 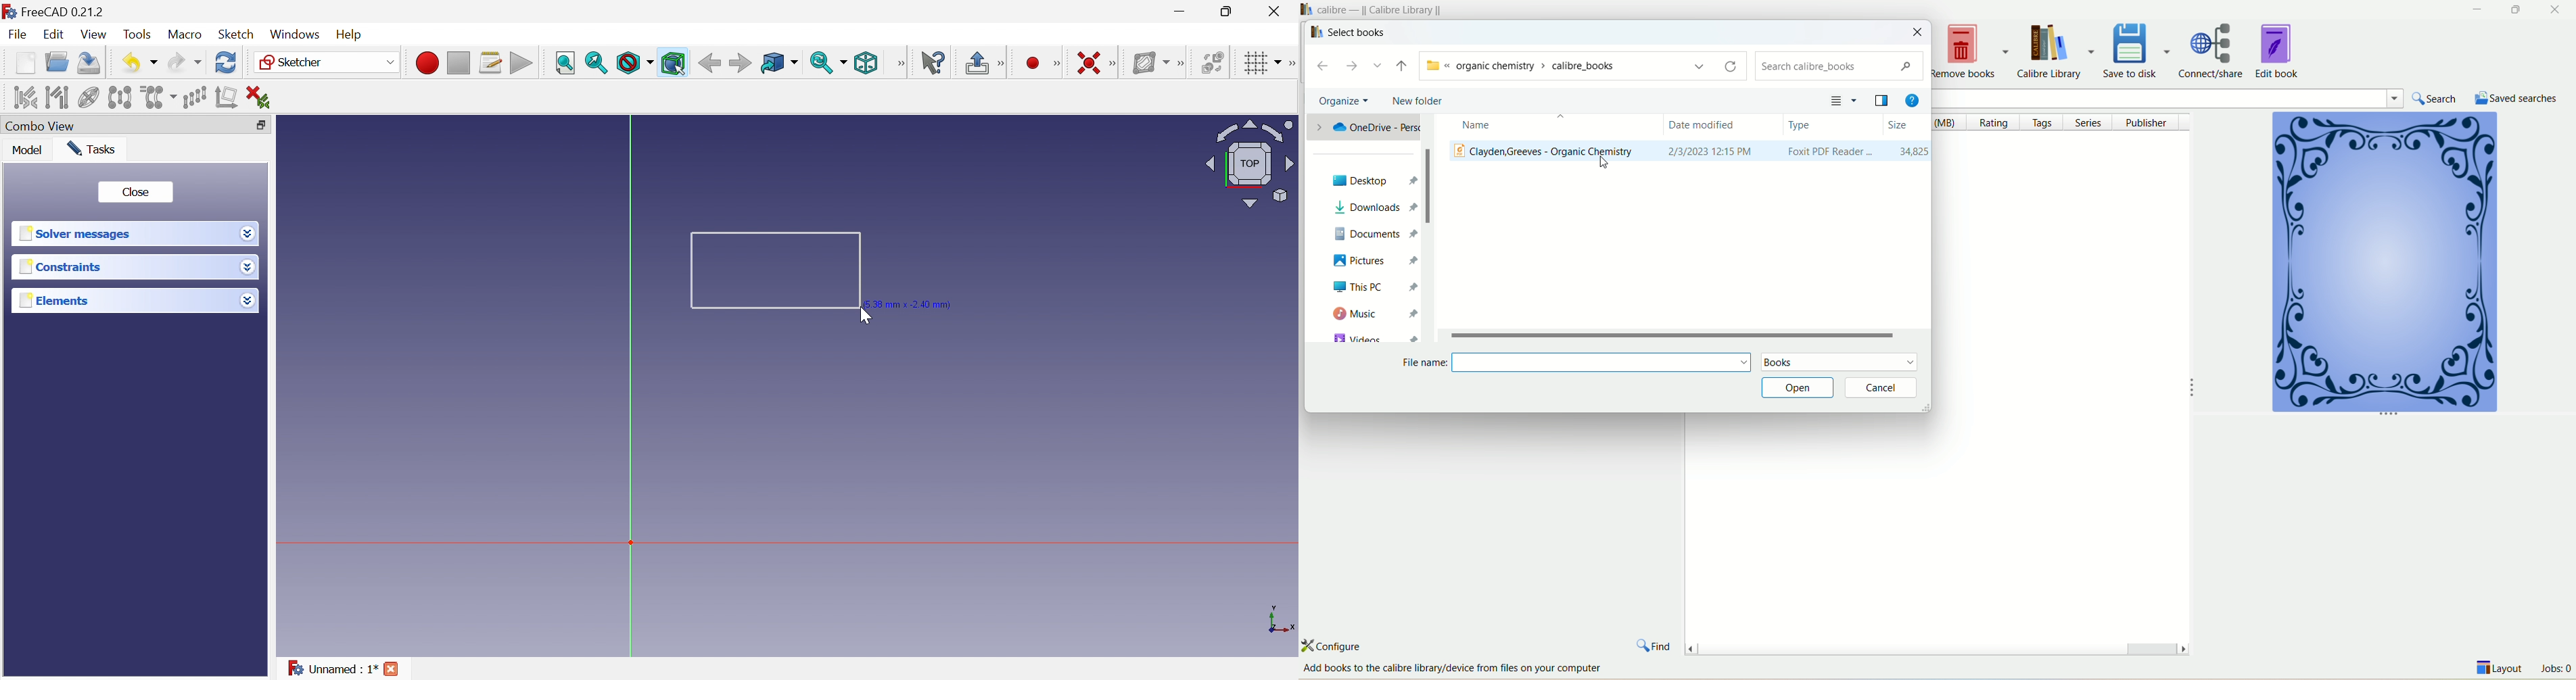 I want to click on Tools, so click(x=137, y=35).